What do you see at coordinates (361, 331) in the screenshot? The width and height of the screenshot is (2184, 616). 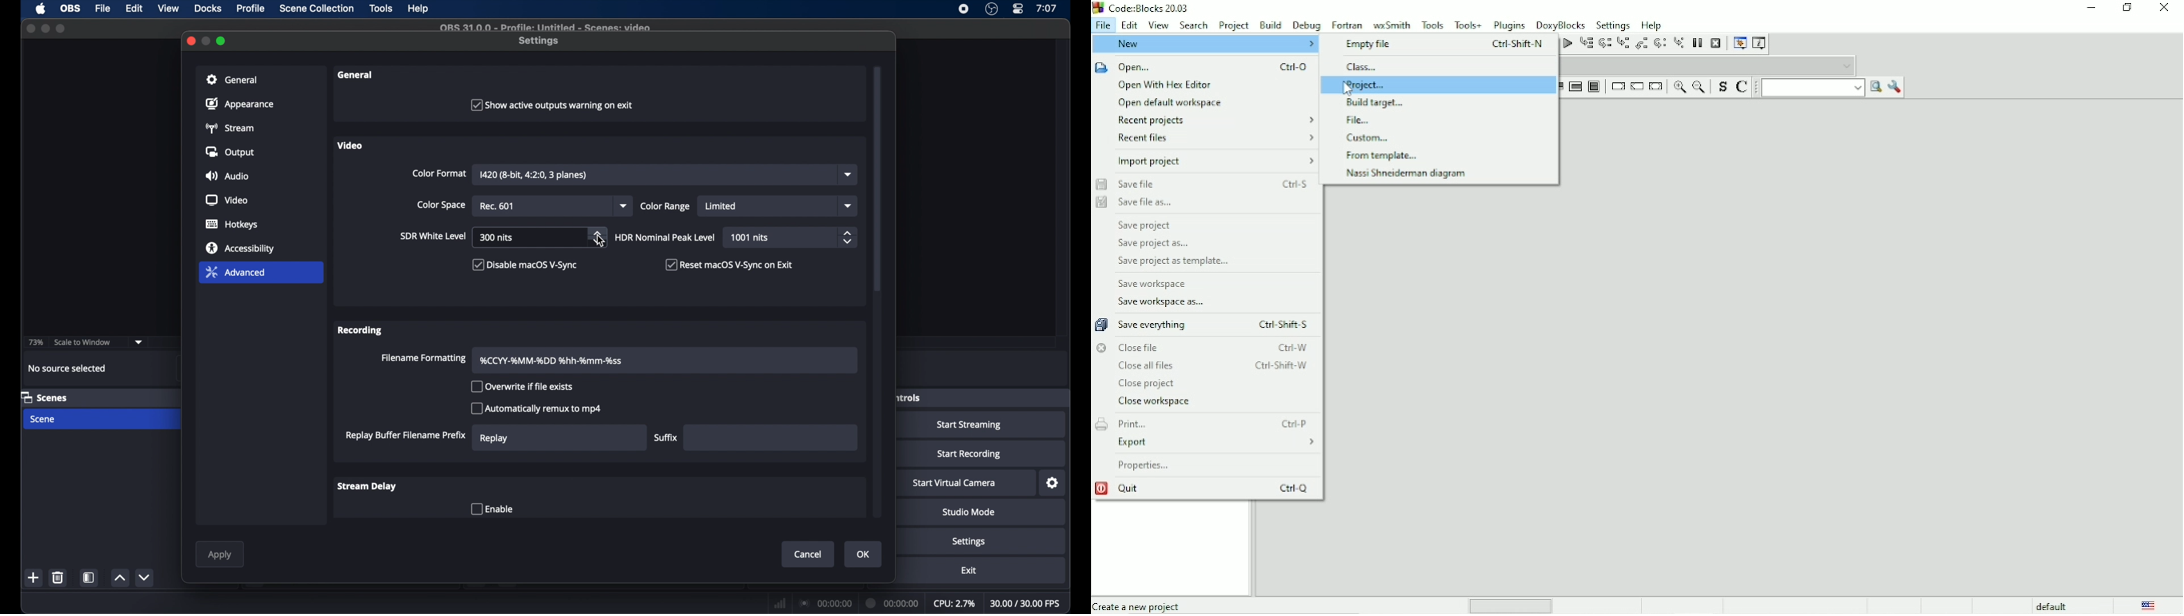 I see `recording` at bounding box center [361, 331].